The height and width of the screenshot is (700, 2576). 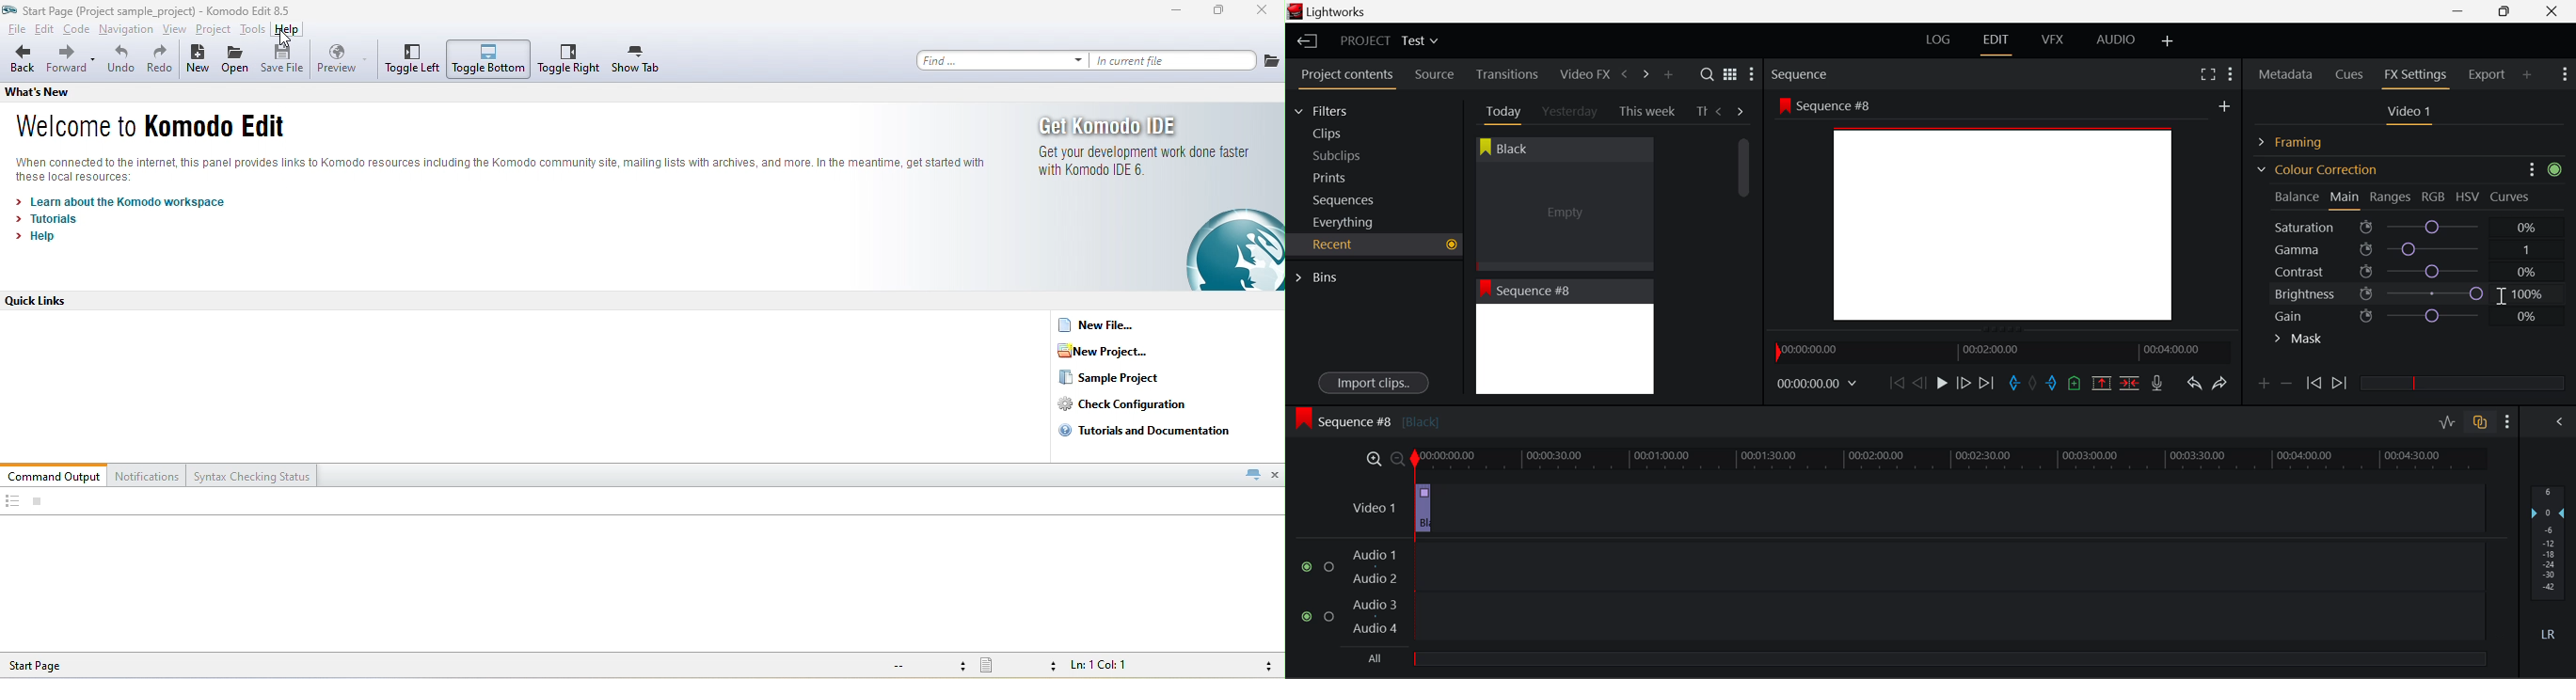 I want to click on Saturation, so click(x=2408, y=225).